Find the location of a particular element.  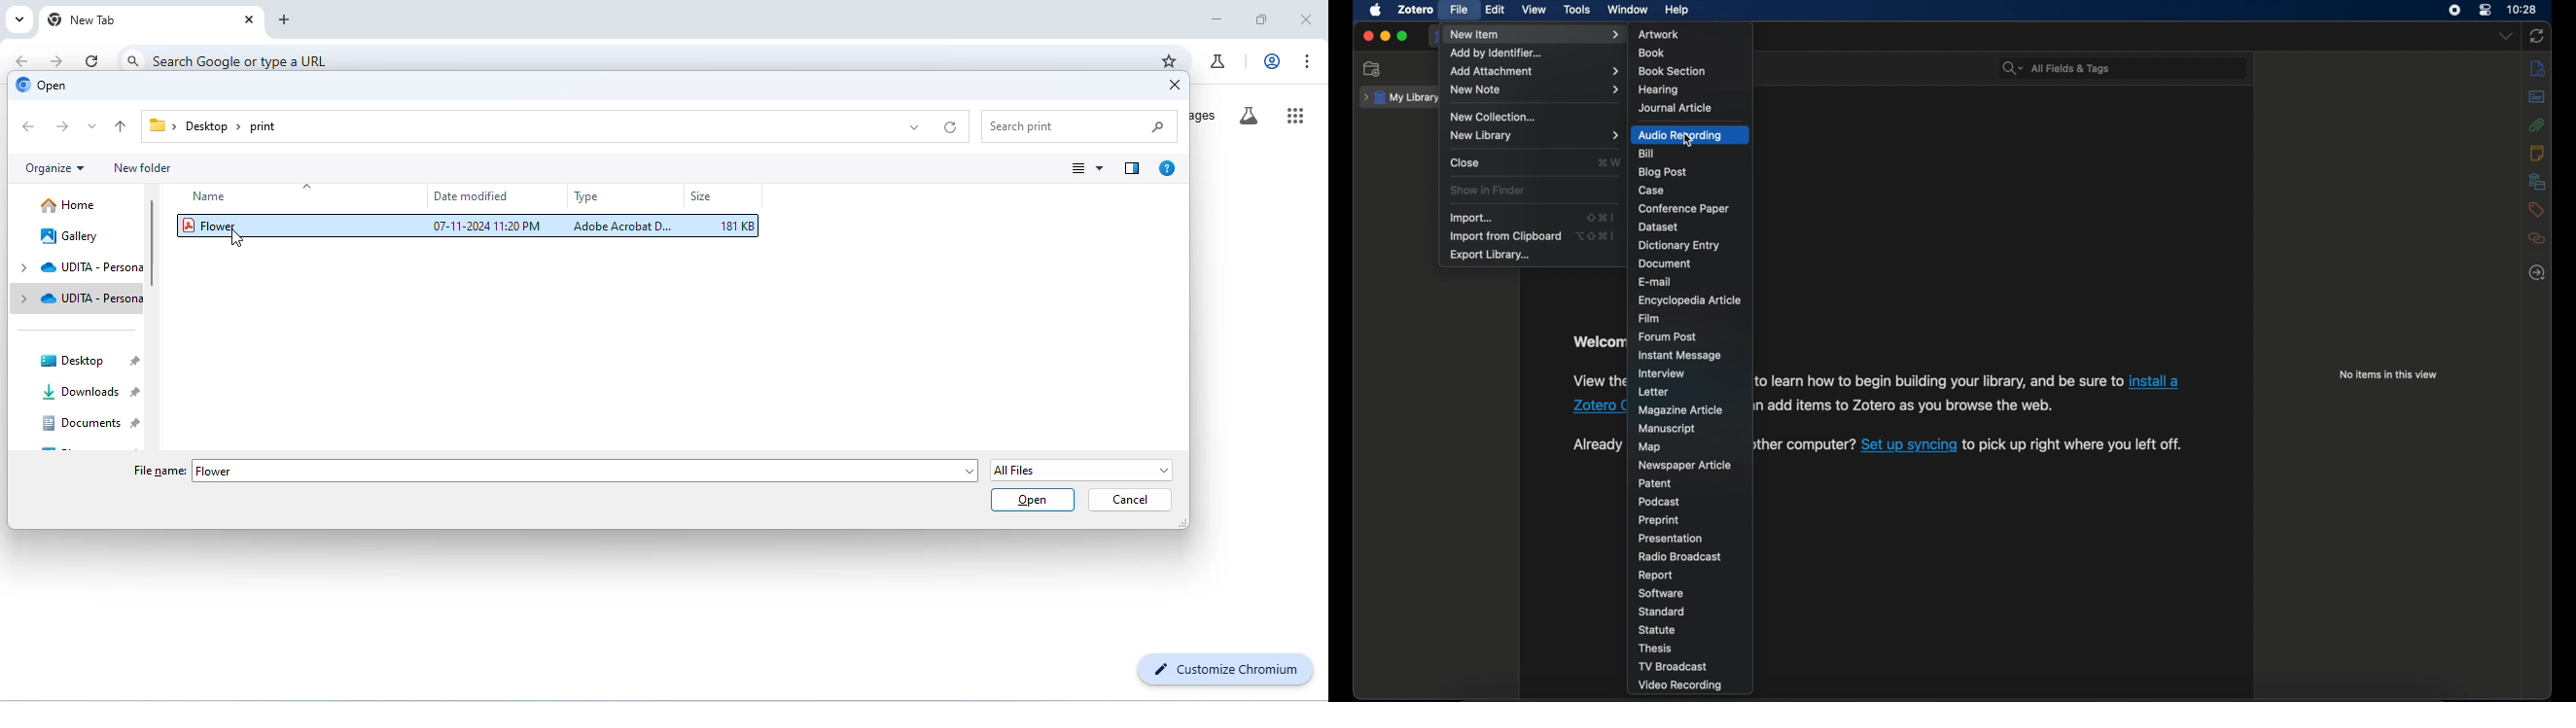

encyclopedia article is located at coordinates (1690, 301).